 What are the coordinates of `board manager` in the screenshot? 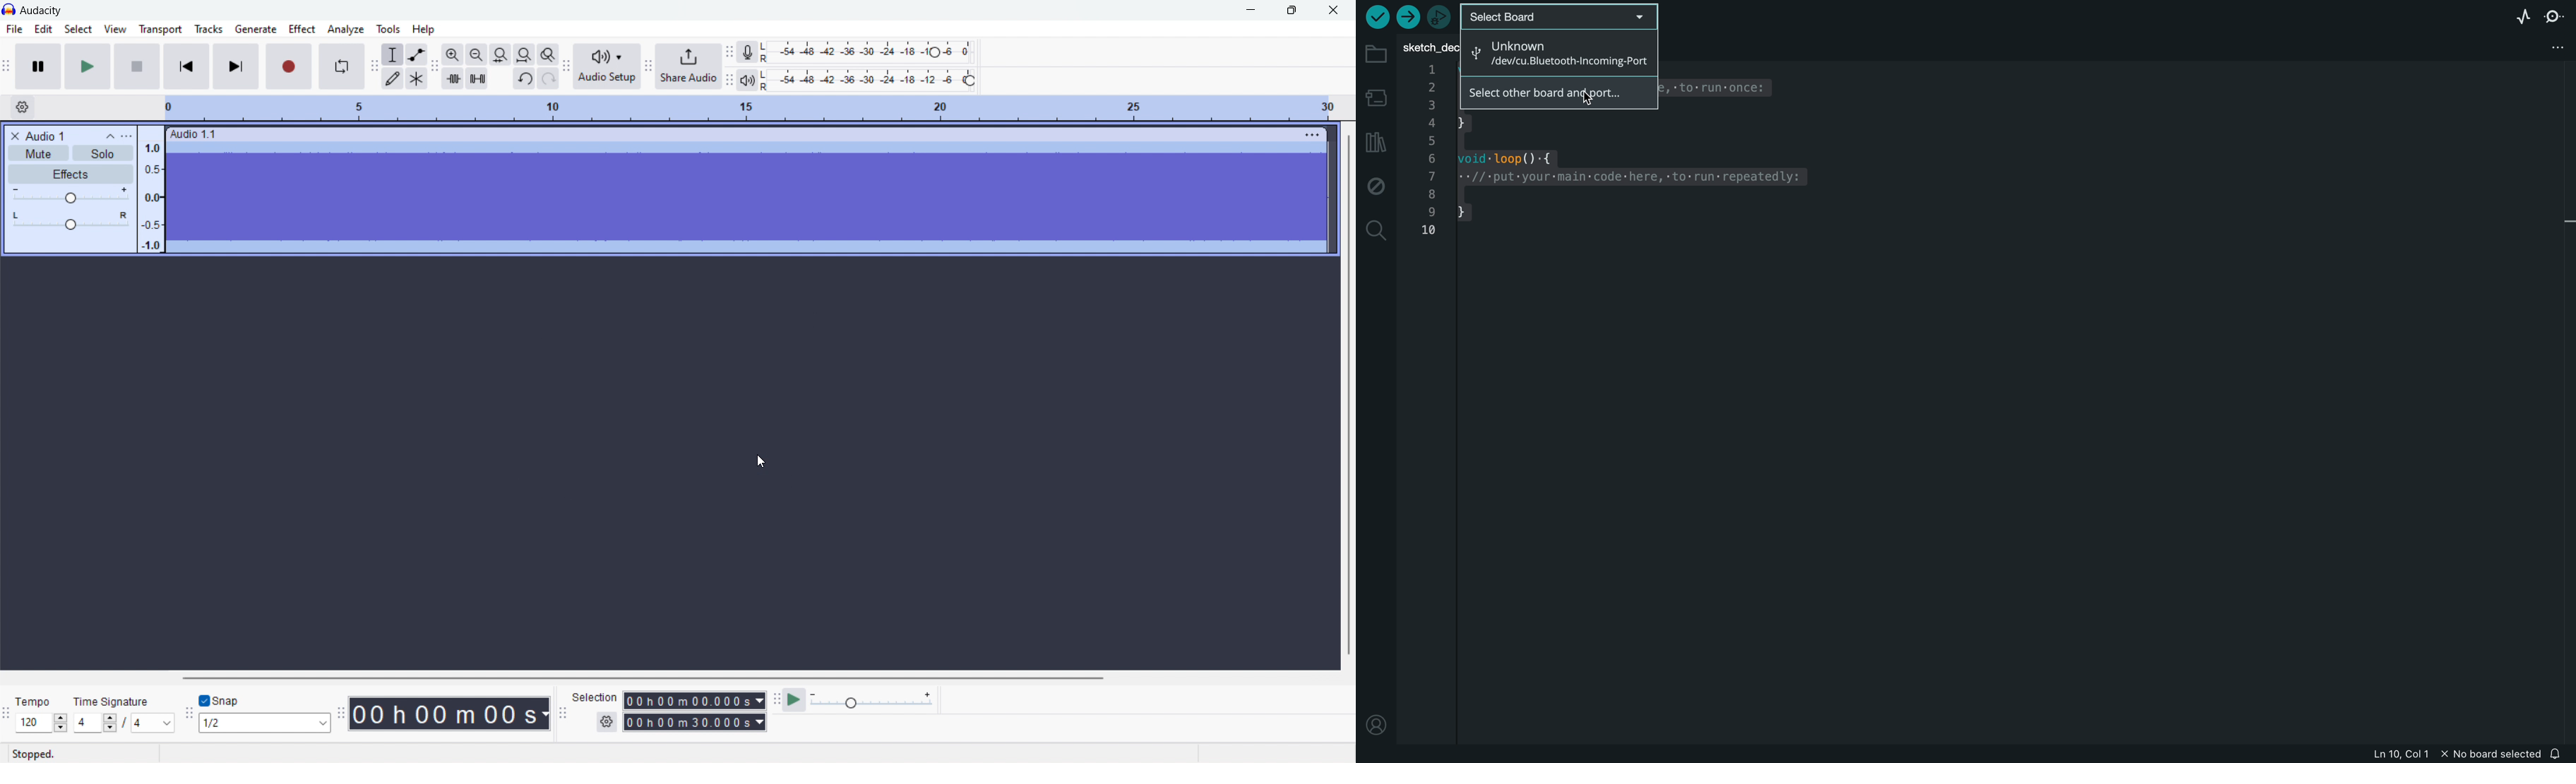 It's located at (1375, 97).